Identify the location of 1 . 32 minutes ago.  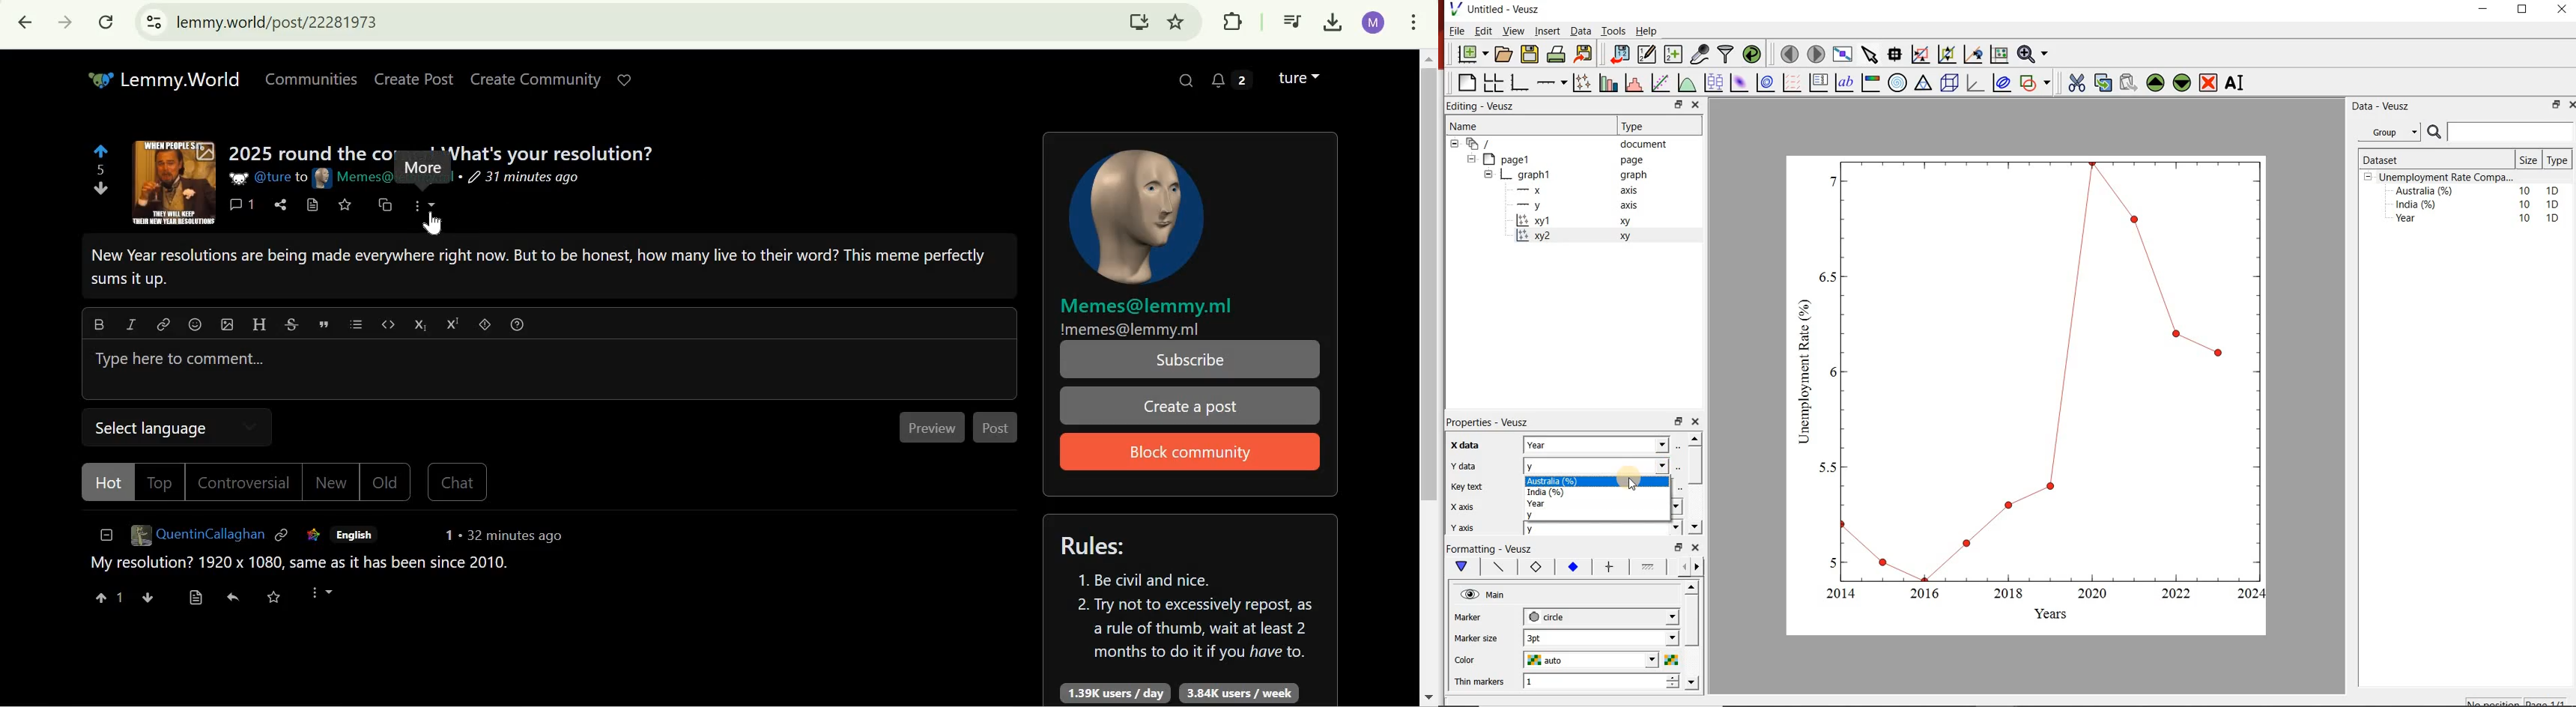
(505, 535).